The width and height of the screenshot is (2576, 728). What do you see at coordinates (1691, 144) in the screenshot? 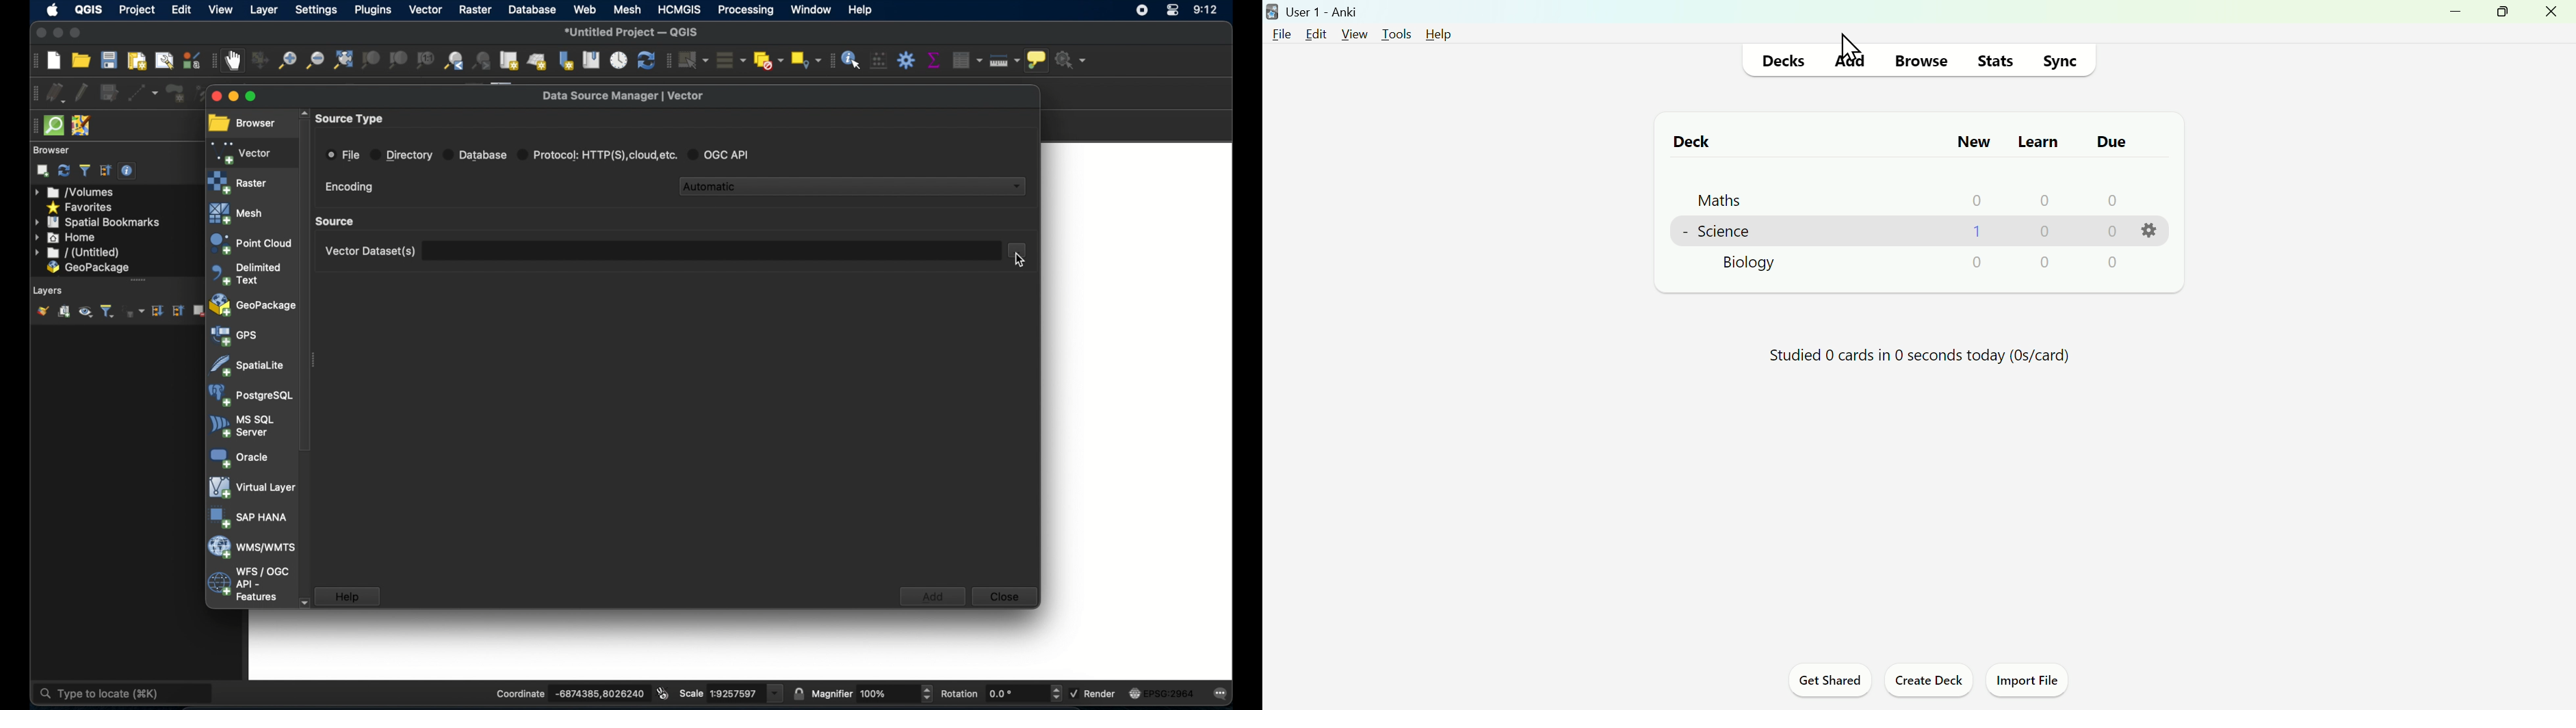
I see `Deck` at bounding box center [1691, 144].